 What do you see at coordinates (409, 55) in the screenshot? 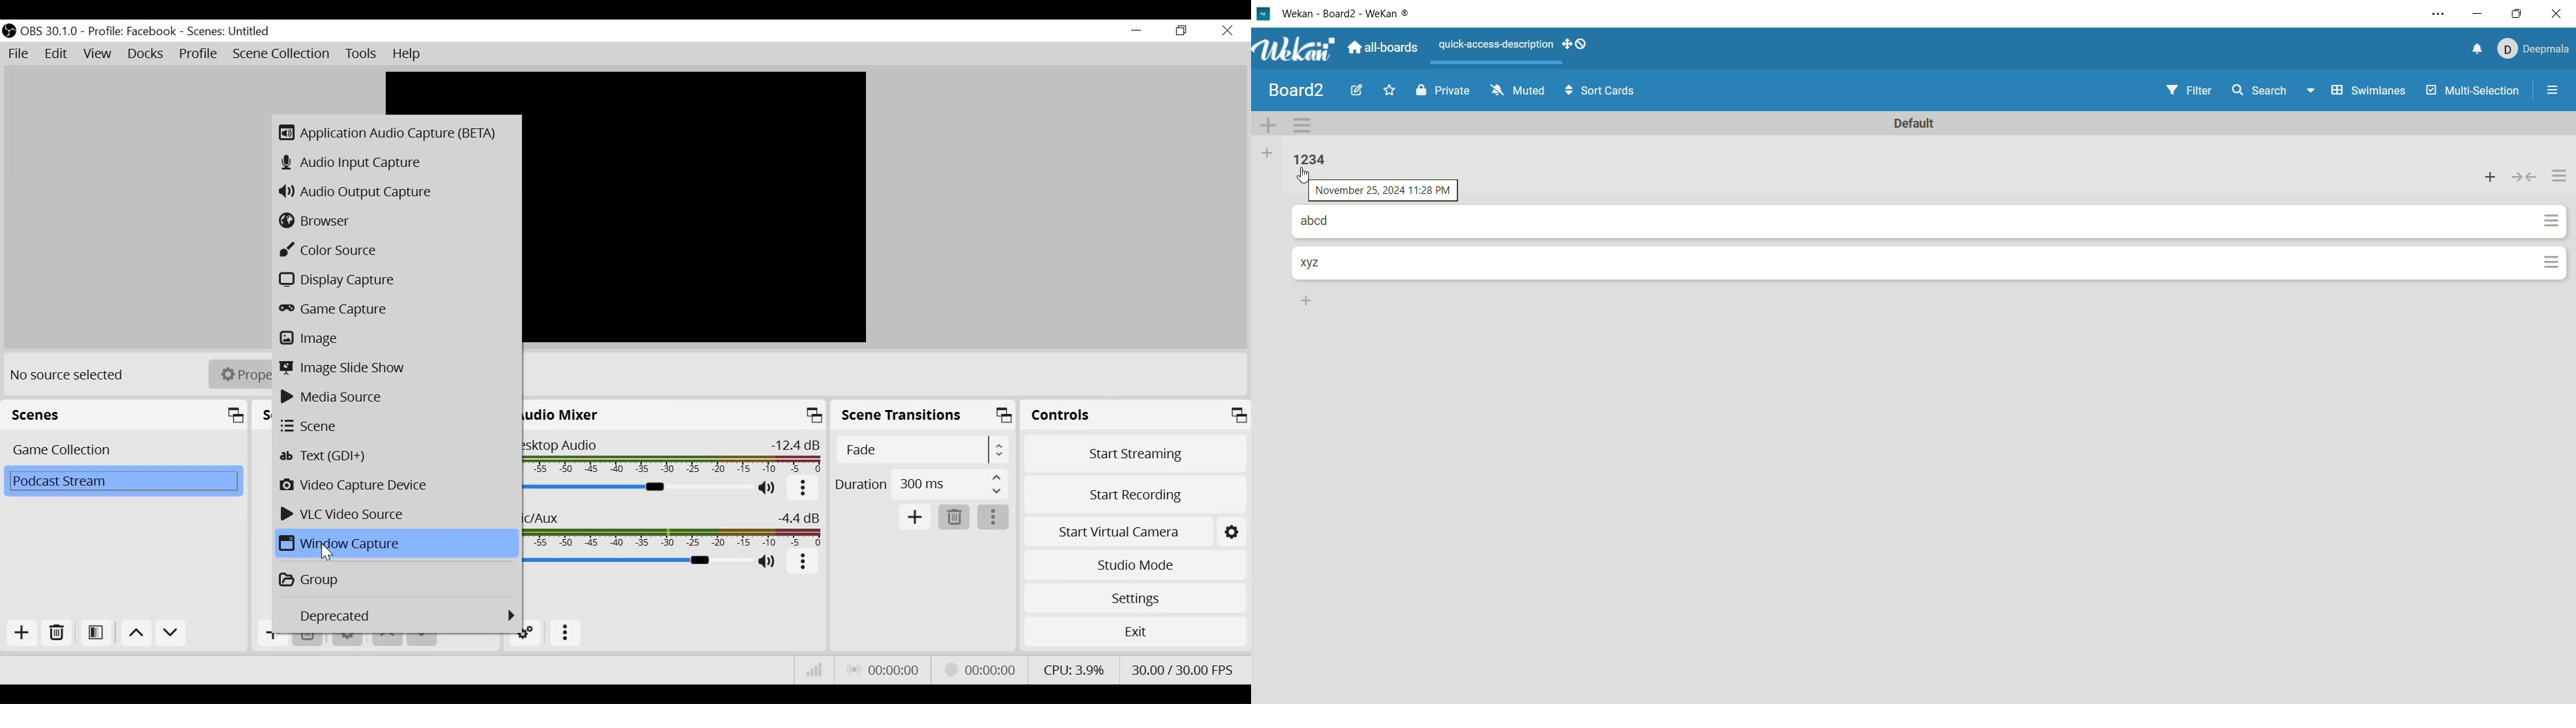
I see `Help` at bounding box center [409, 55].